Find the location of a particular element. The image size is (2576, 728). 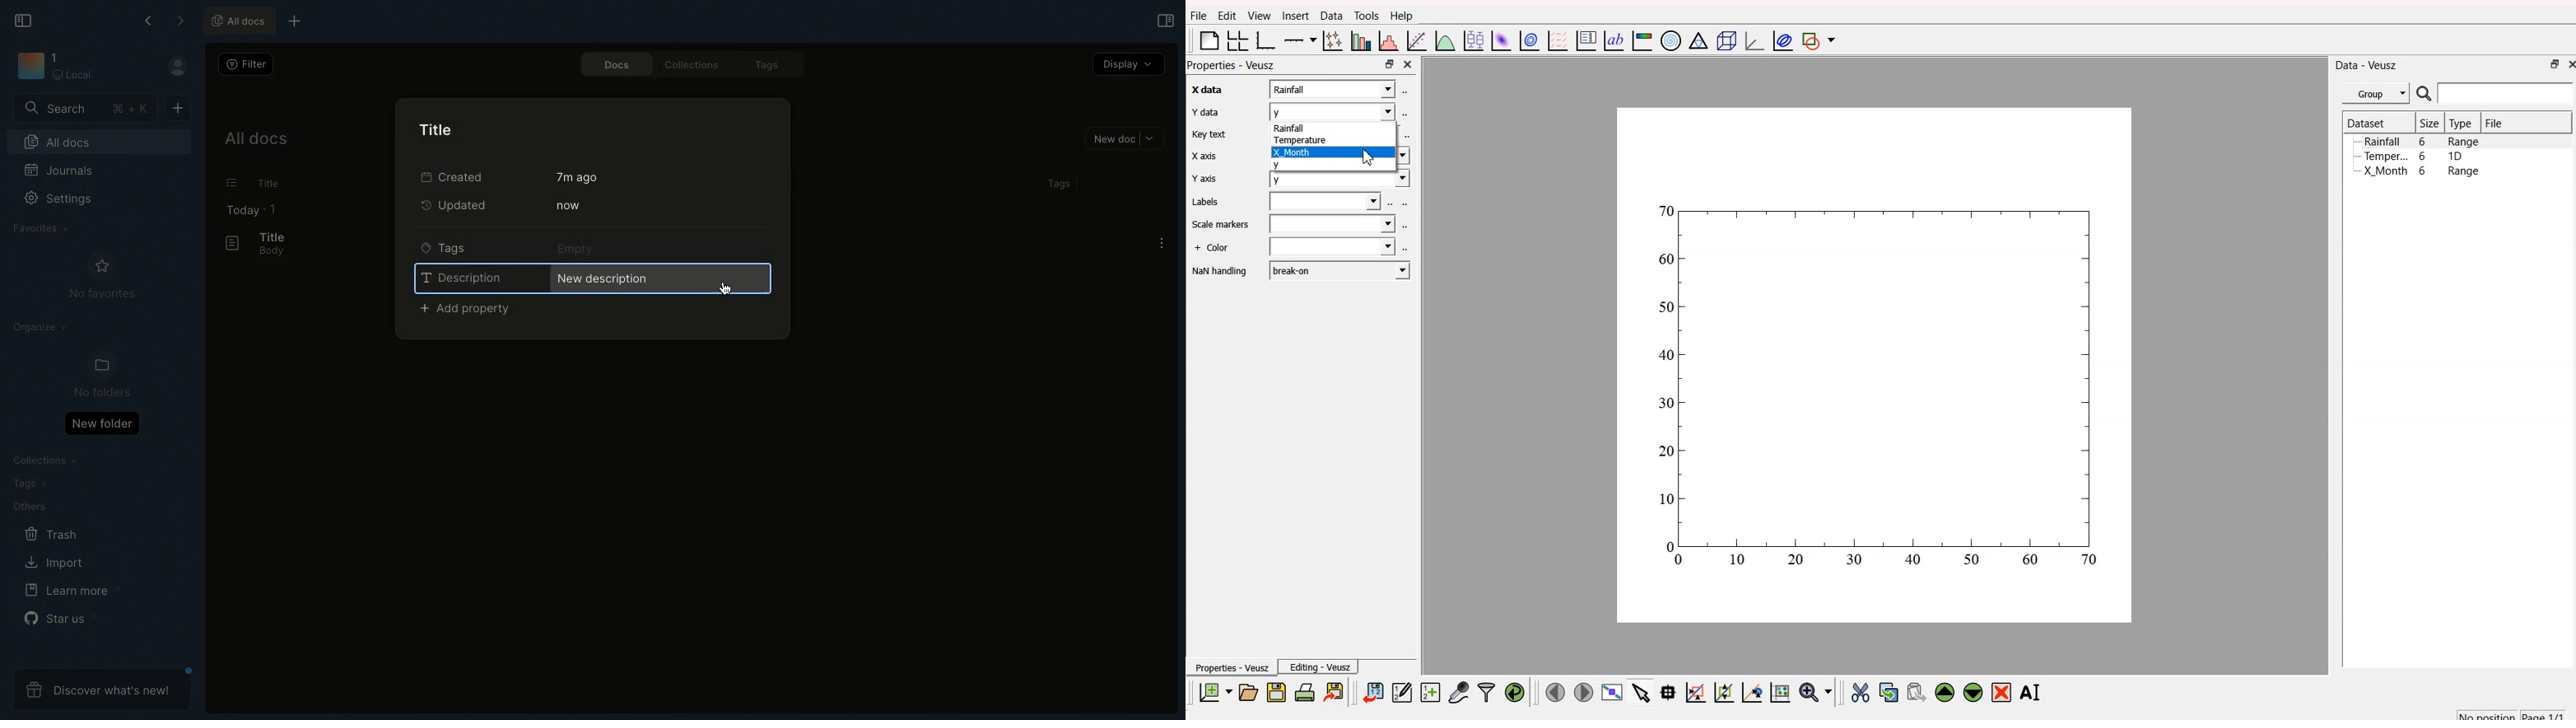

plot data is located at coordinates (1528, 41).